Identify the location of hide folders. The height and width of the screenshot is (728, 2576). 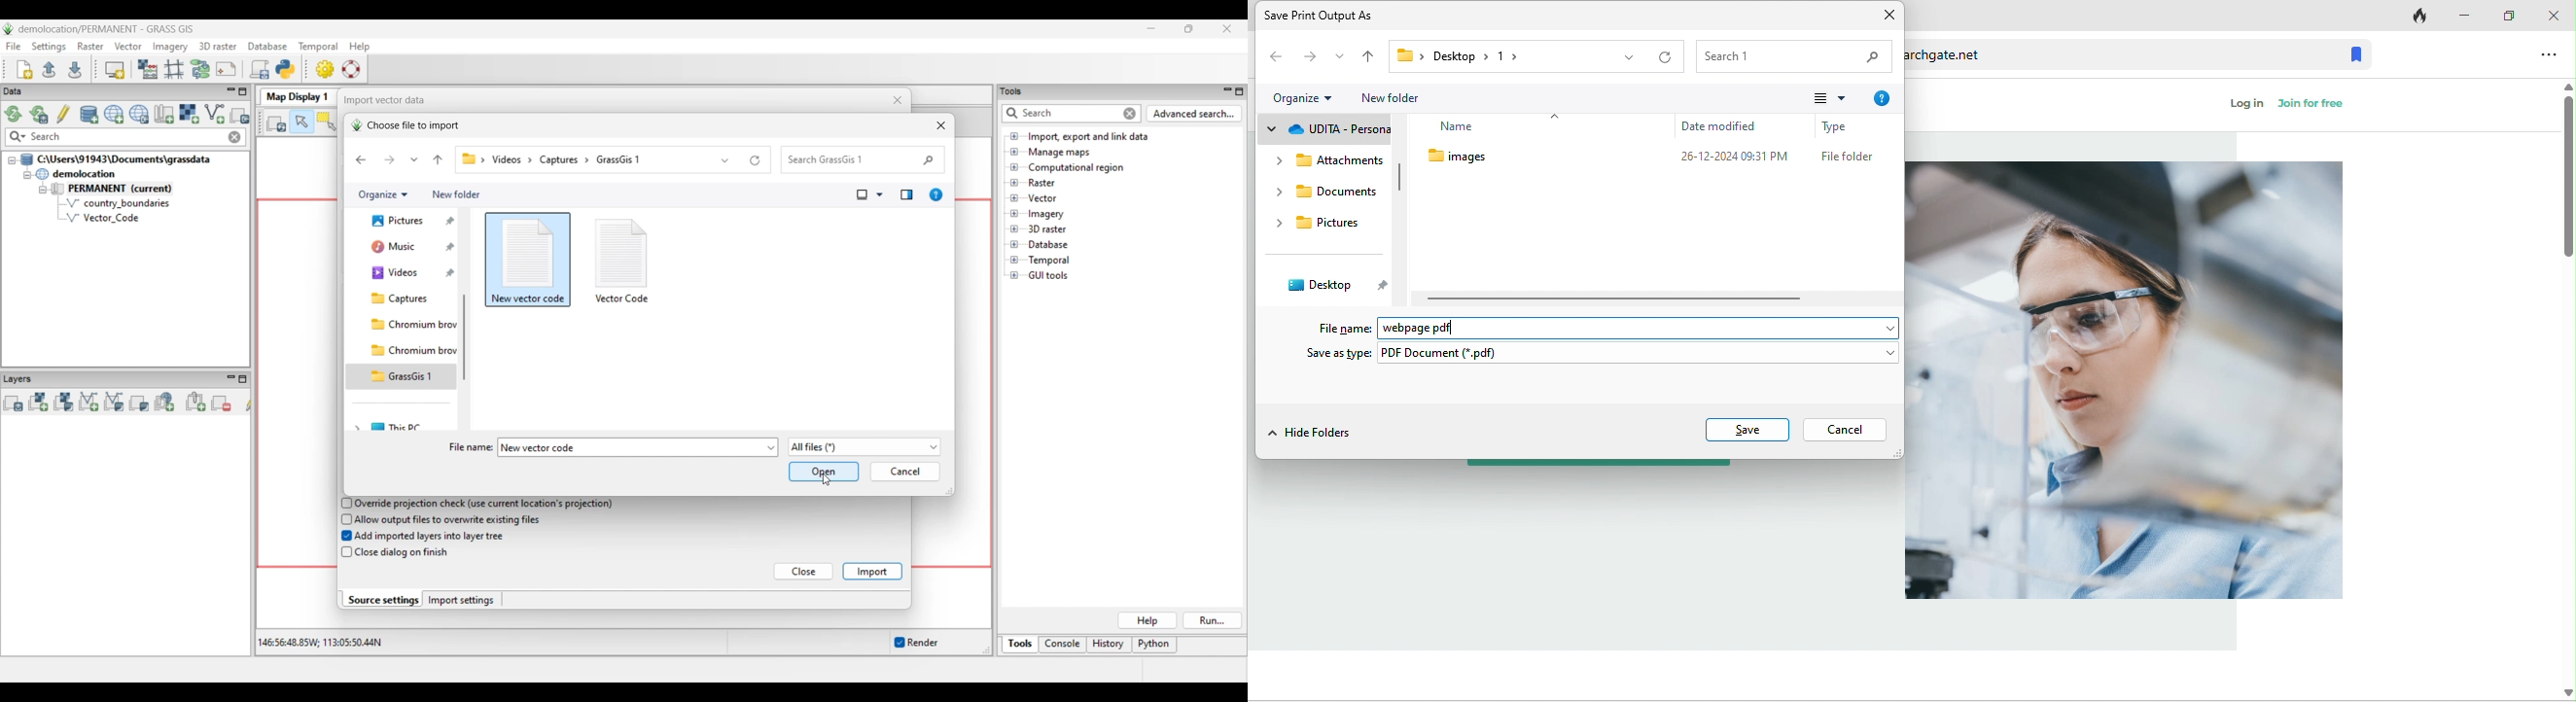
(1316, 433).